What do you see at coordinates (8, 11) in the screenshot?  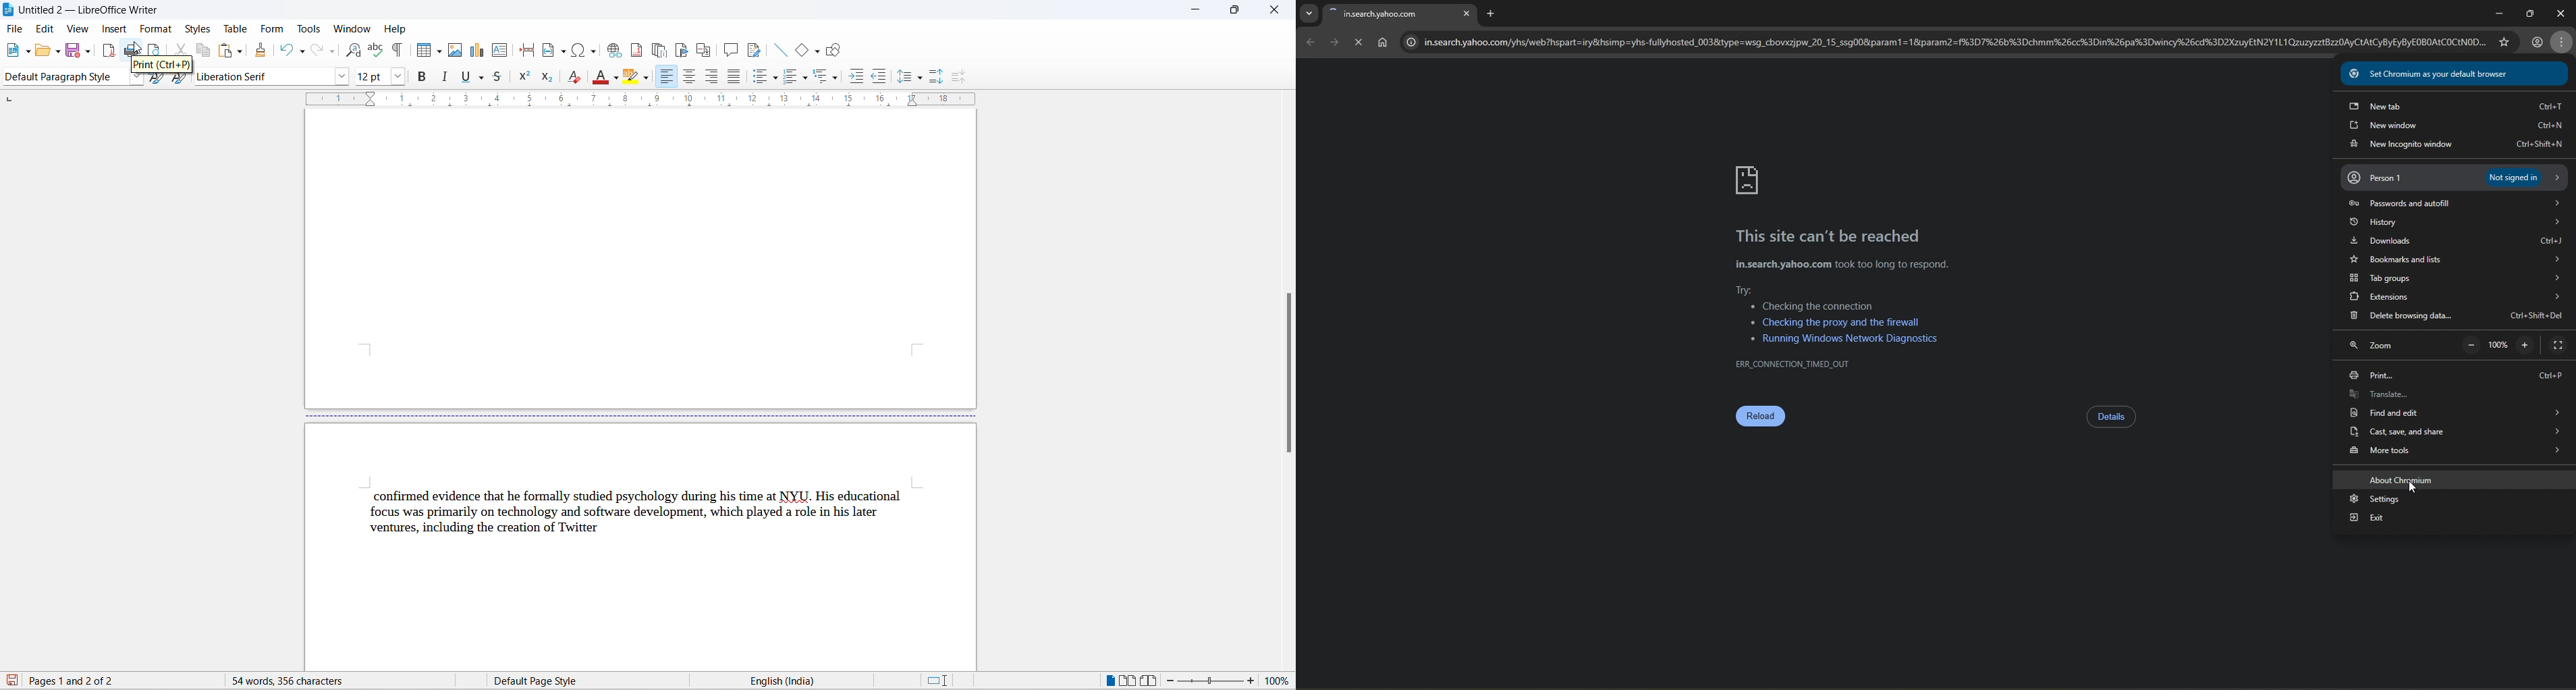 I see `LibreOffice Icon` at bounding box center [8, 11].